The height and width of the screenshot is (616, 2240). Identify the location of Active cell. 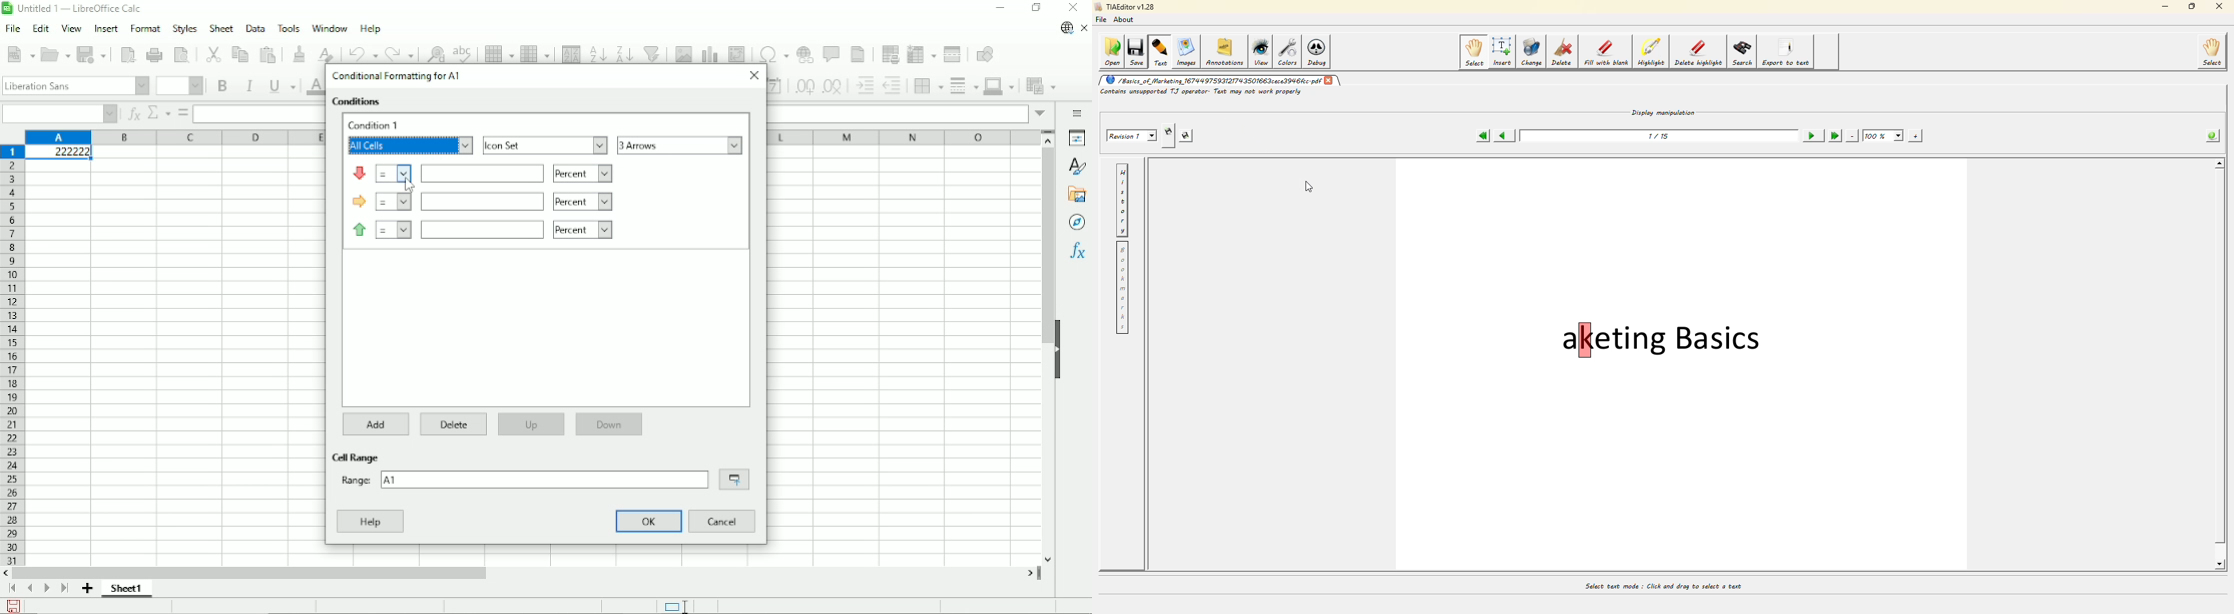
(58, 154).